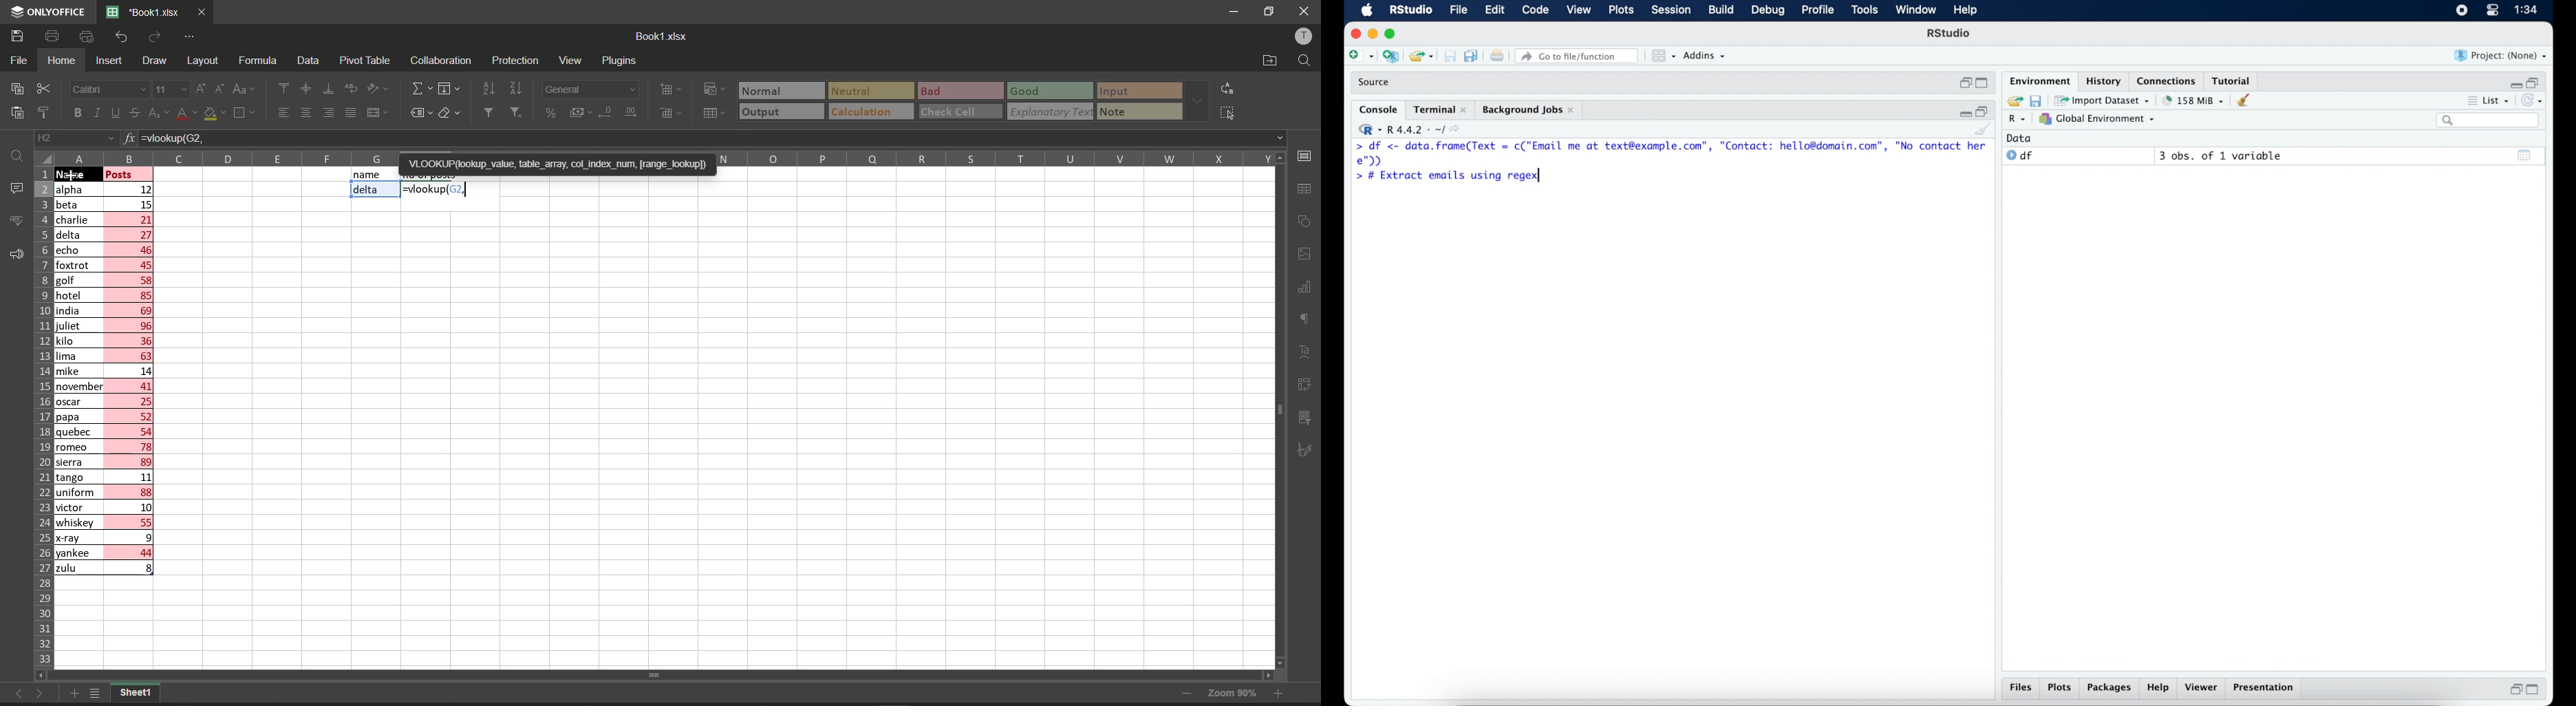 Image resolution: width=2576 pixels, height=728 pixels. I want to click on save all documents, so click(1471, 56).